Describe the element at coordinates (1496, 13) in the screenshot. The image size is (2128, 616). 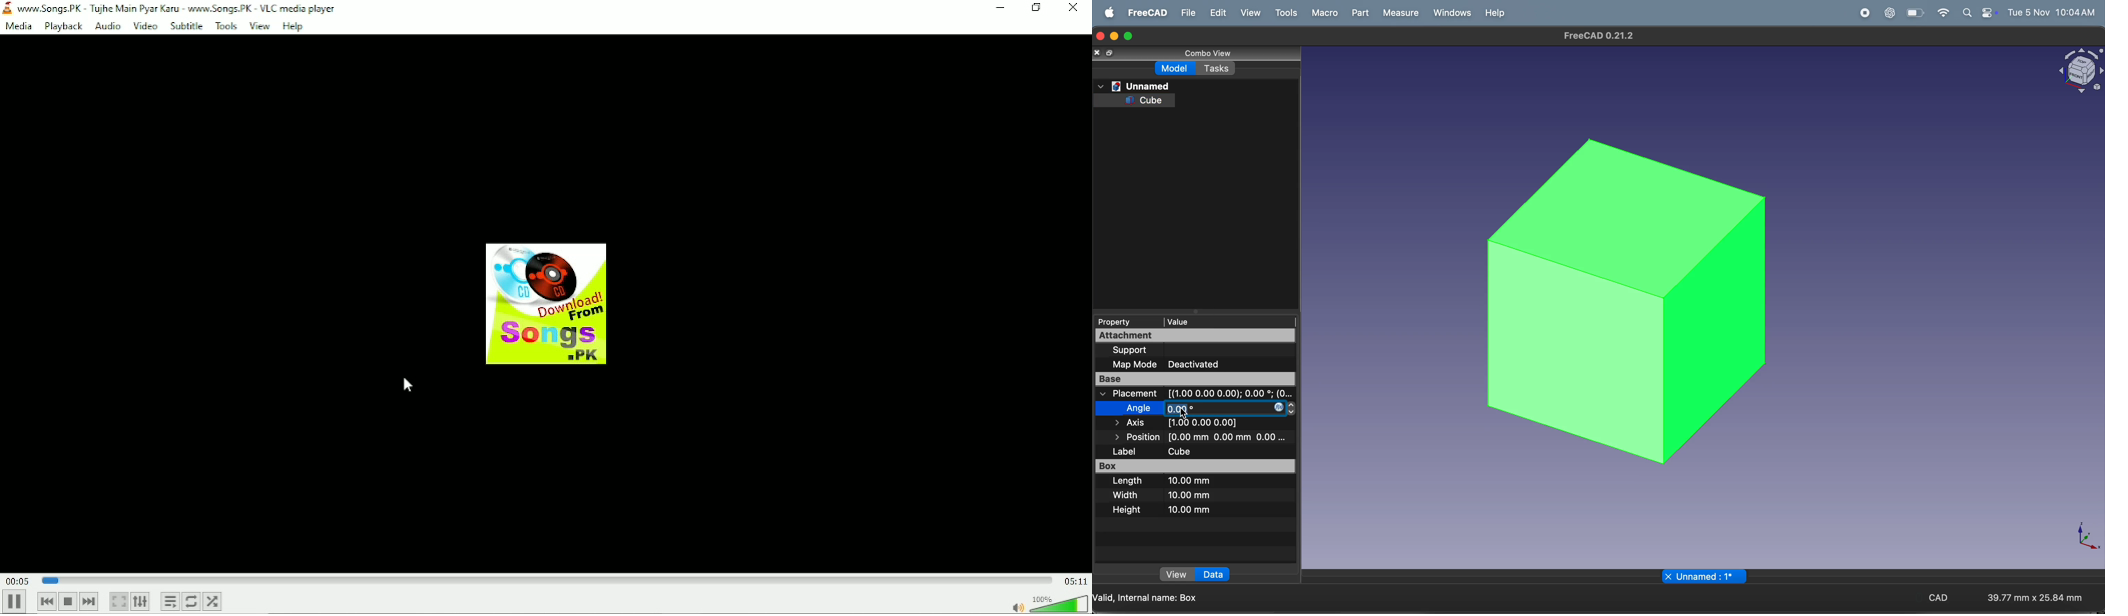
I see `help` at that location.